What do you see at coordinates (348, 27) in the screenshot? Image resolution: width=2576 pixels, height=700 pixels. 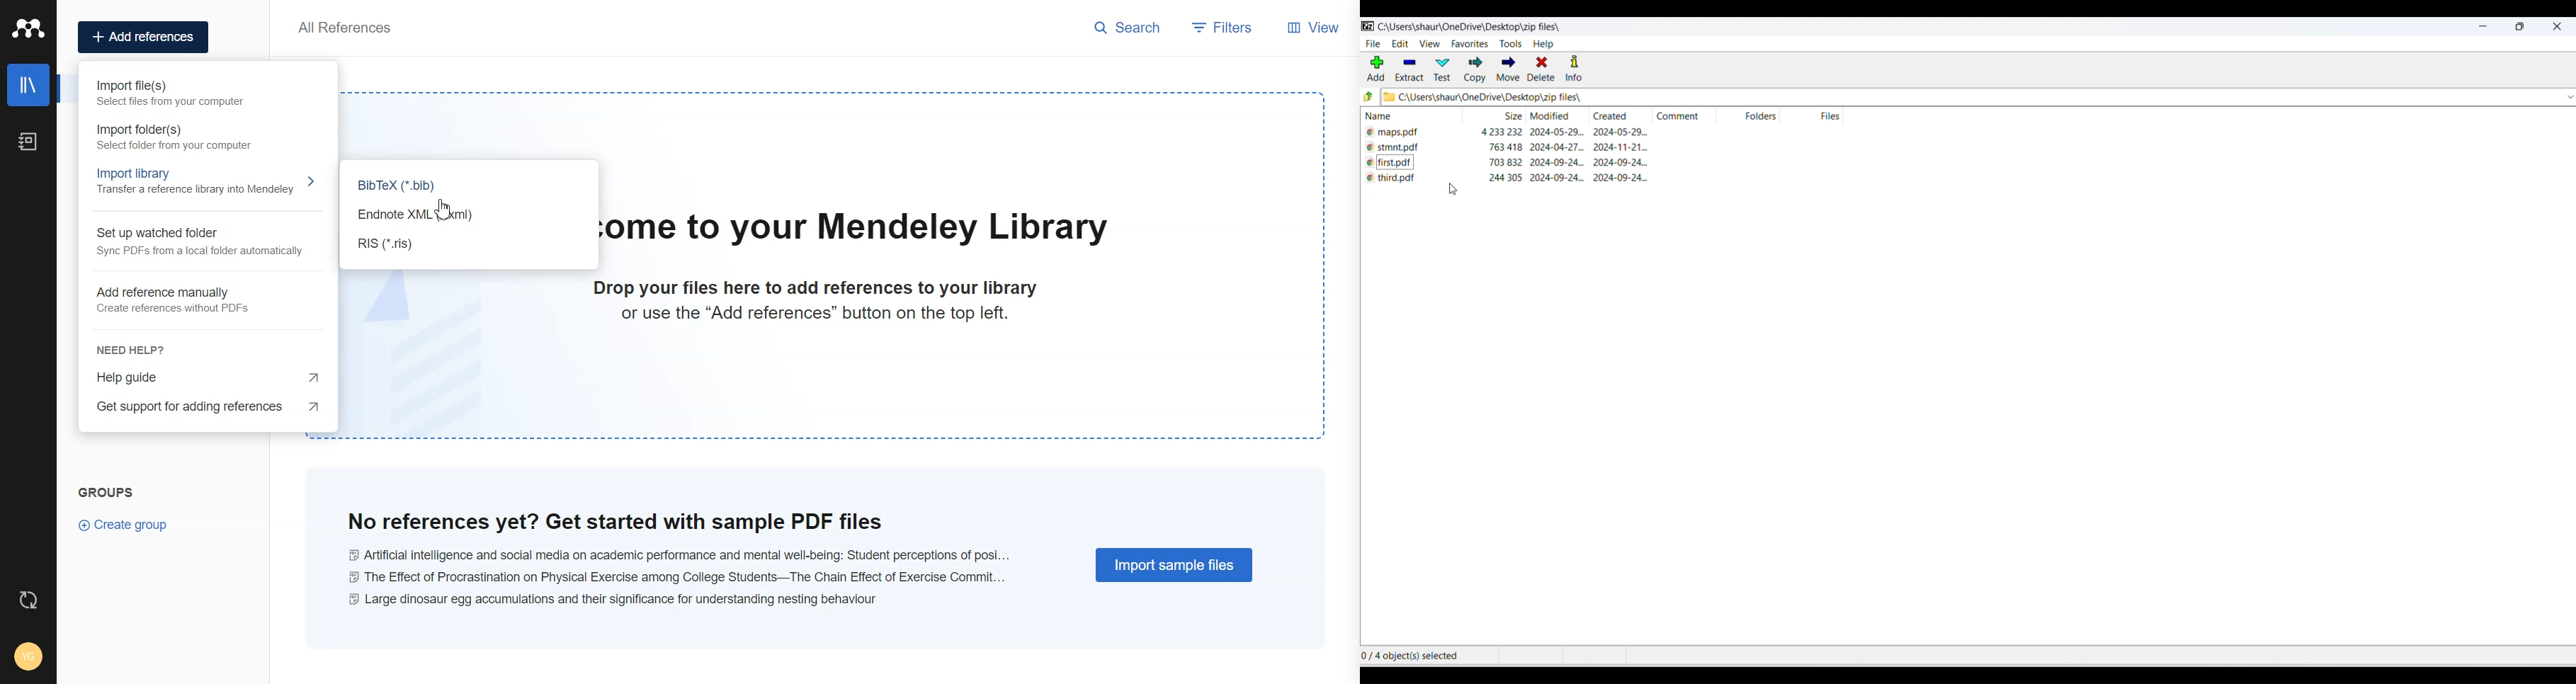 I see `All References` at bounding box center [348, 27].